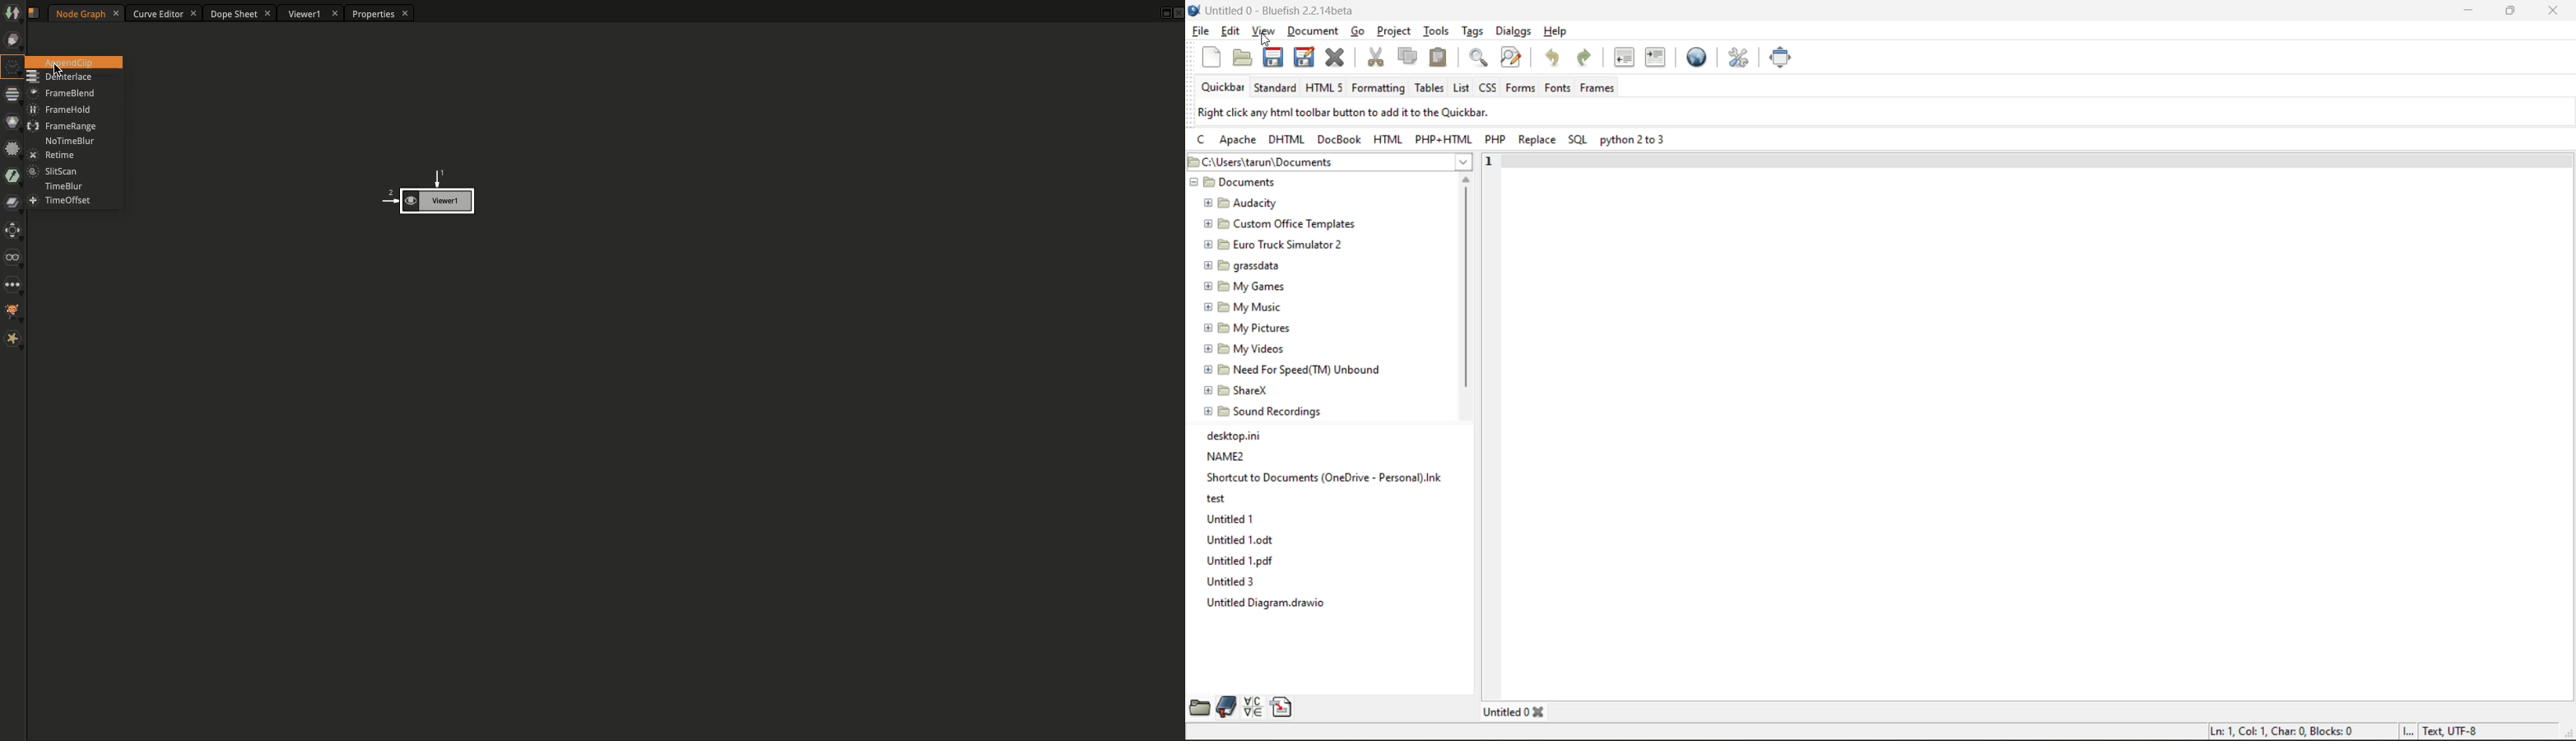 This screenshot has height=756, width=2576. What do you see at coordinates (1640, 142) in the screenshot?
I see `python 2 to 3` at bounding box center [1640, 142].